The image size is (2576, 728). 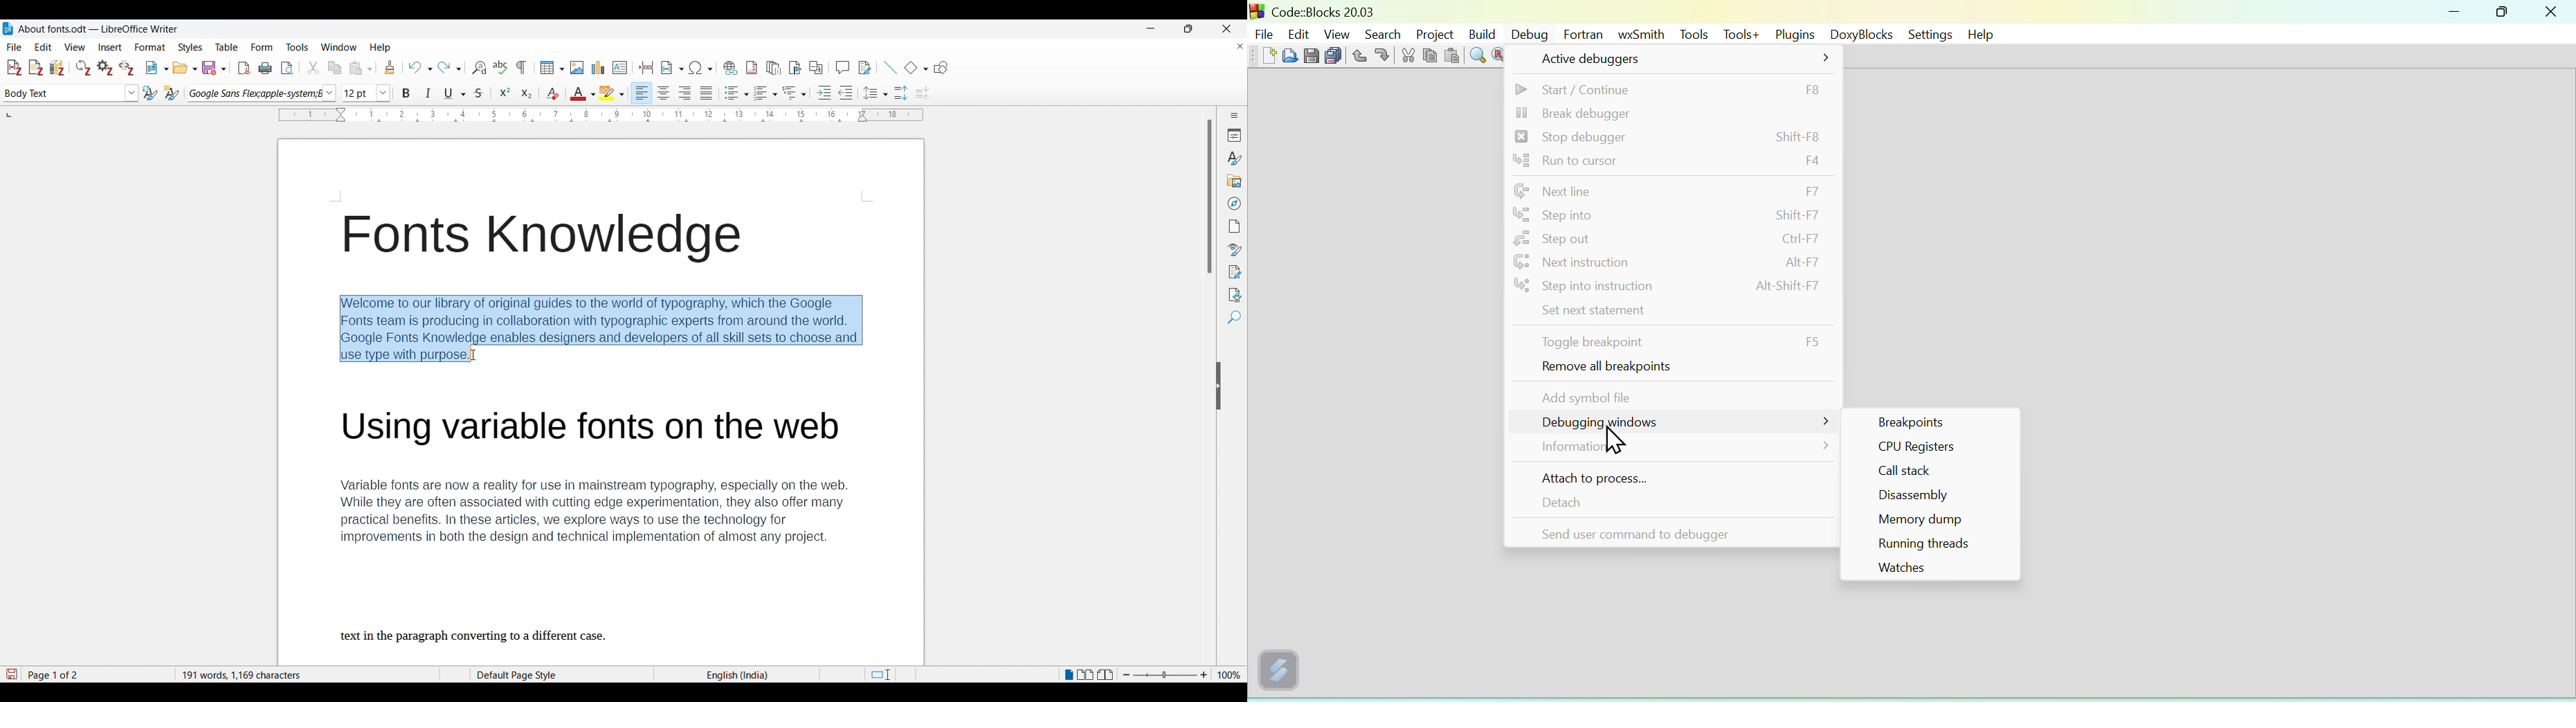 What do you see at coordinates (1188, 29) in the screenshot?
I see `Show in smaller tab` at bounding box center [1188, 29].